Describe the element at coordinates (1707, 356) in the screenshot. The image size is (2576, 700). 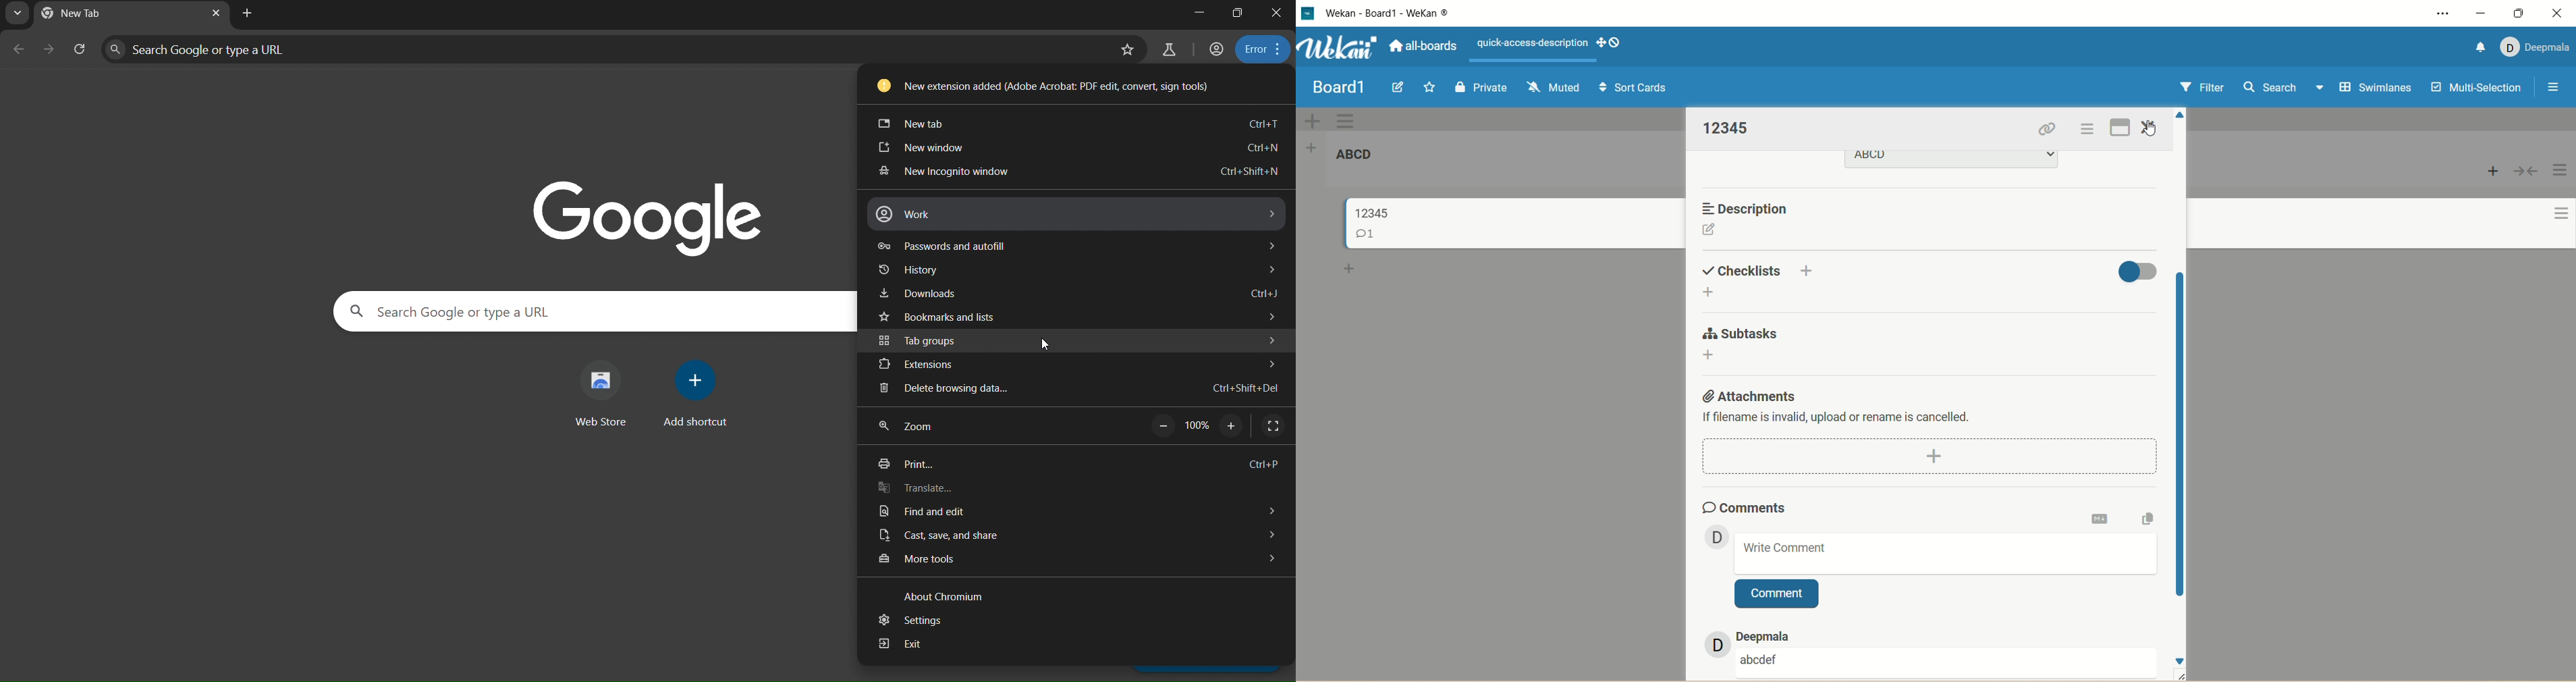
I see `add` at that location.